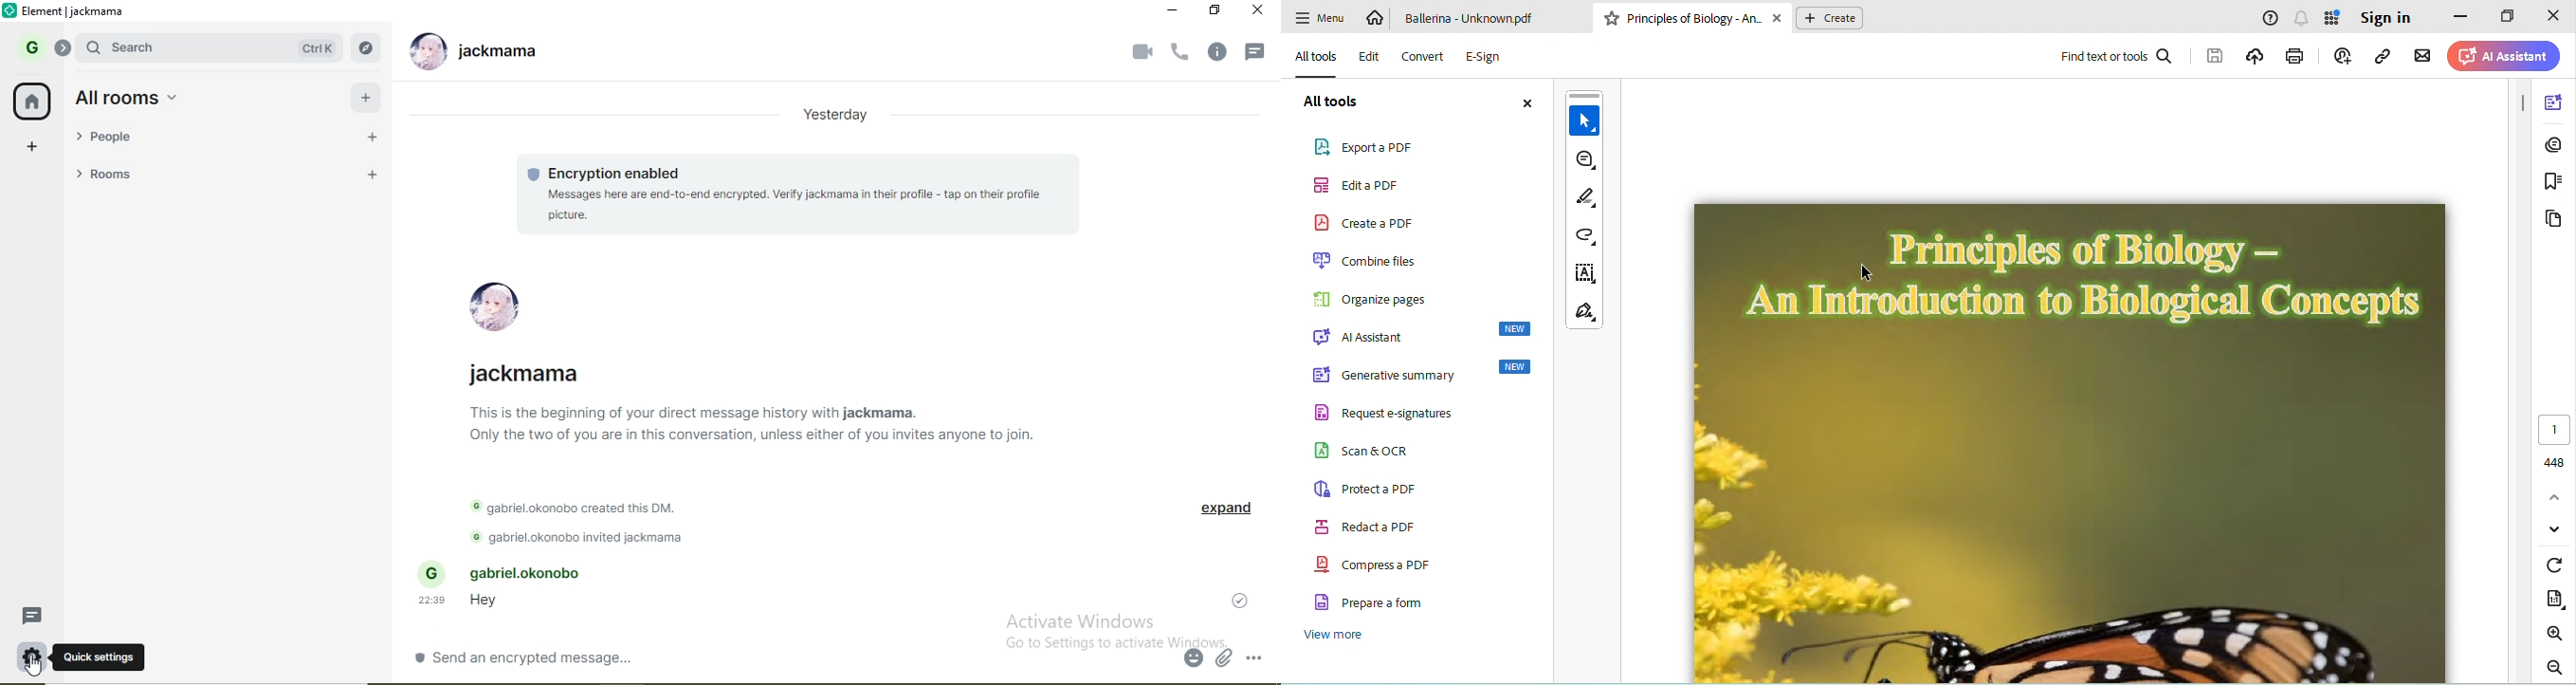  I want to click on create a pdf, so click(1362, 221).